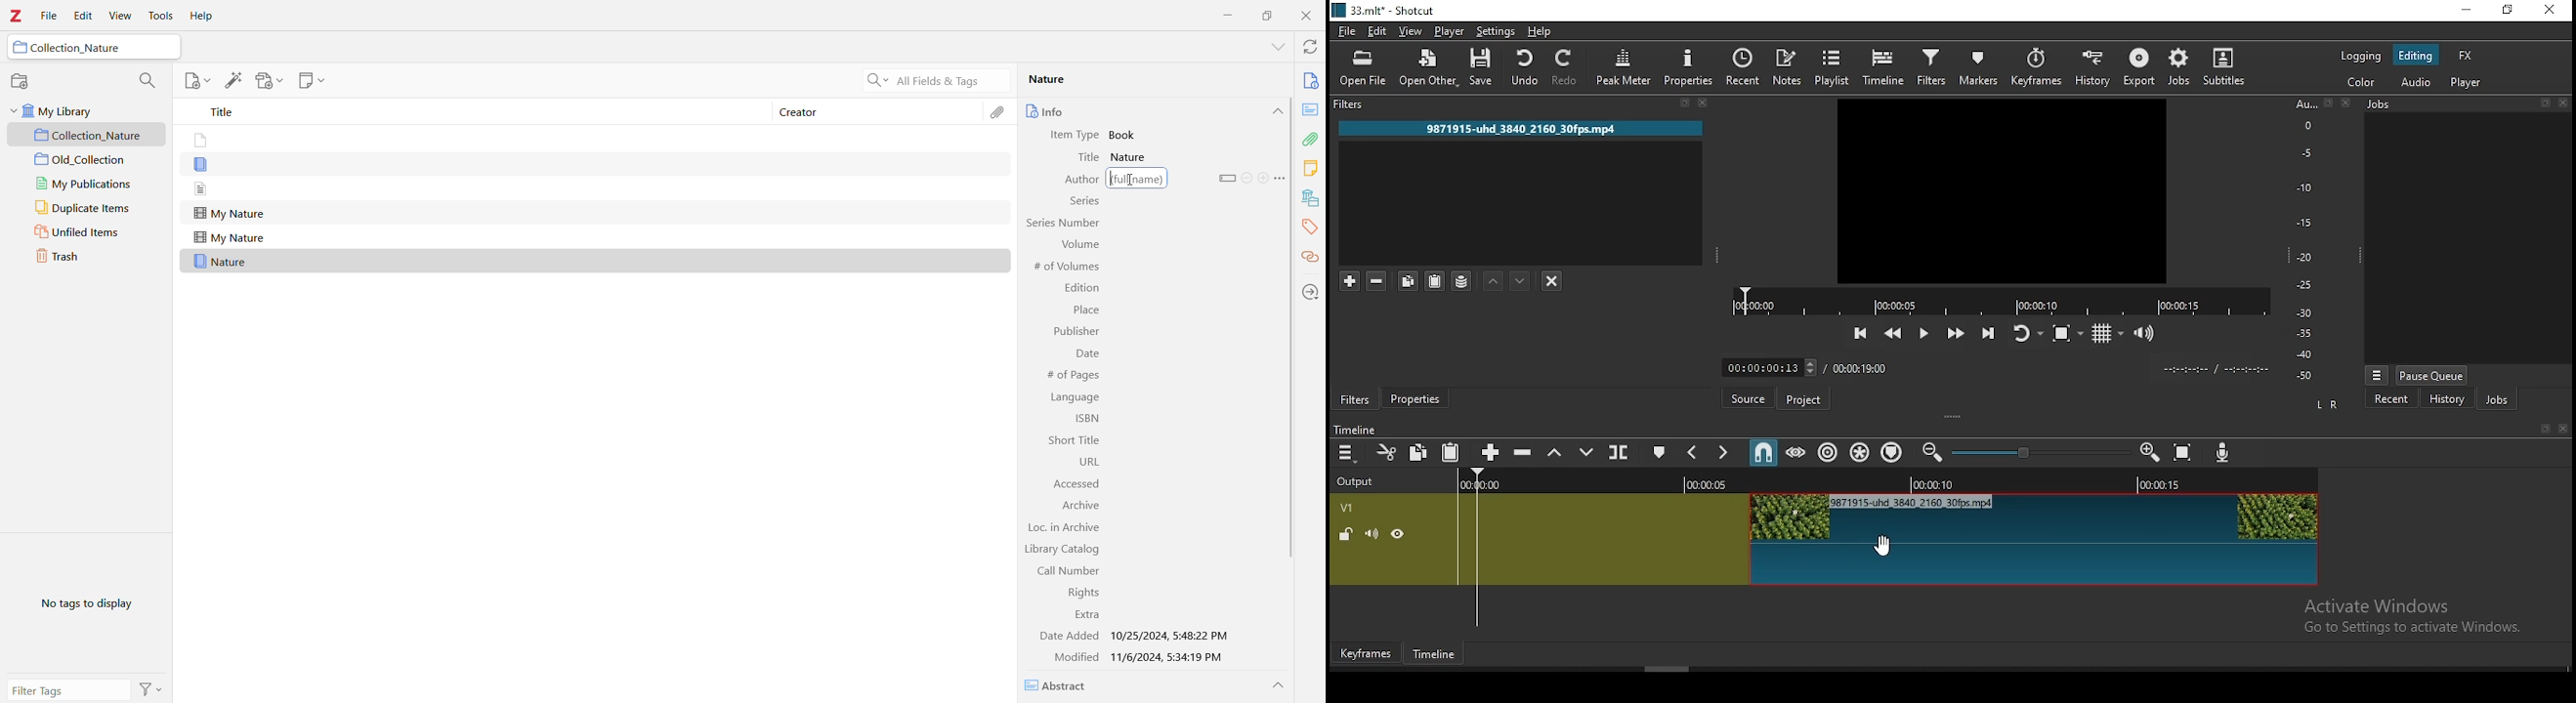 The width and height of the screenshot is (2576, 728). I want to click on timer, so click(1801, 366).